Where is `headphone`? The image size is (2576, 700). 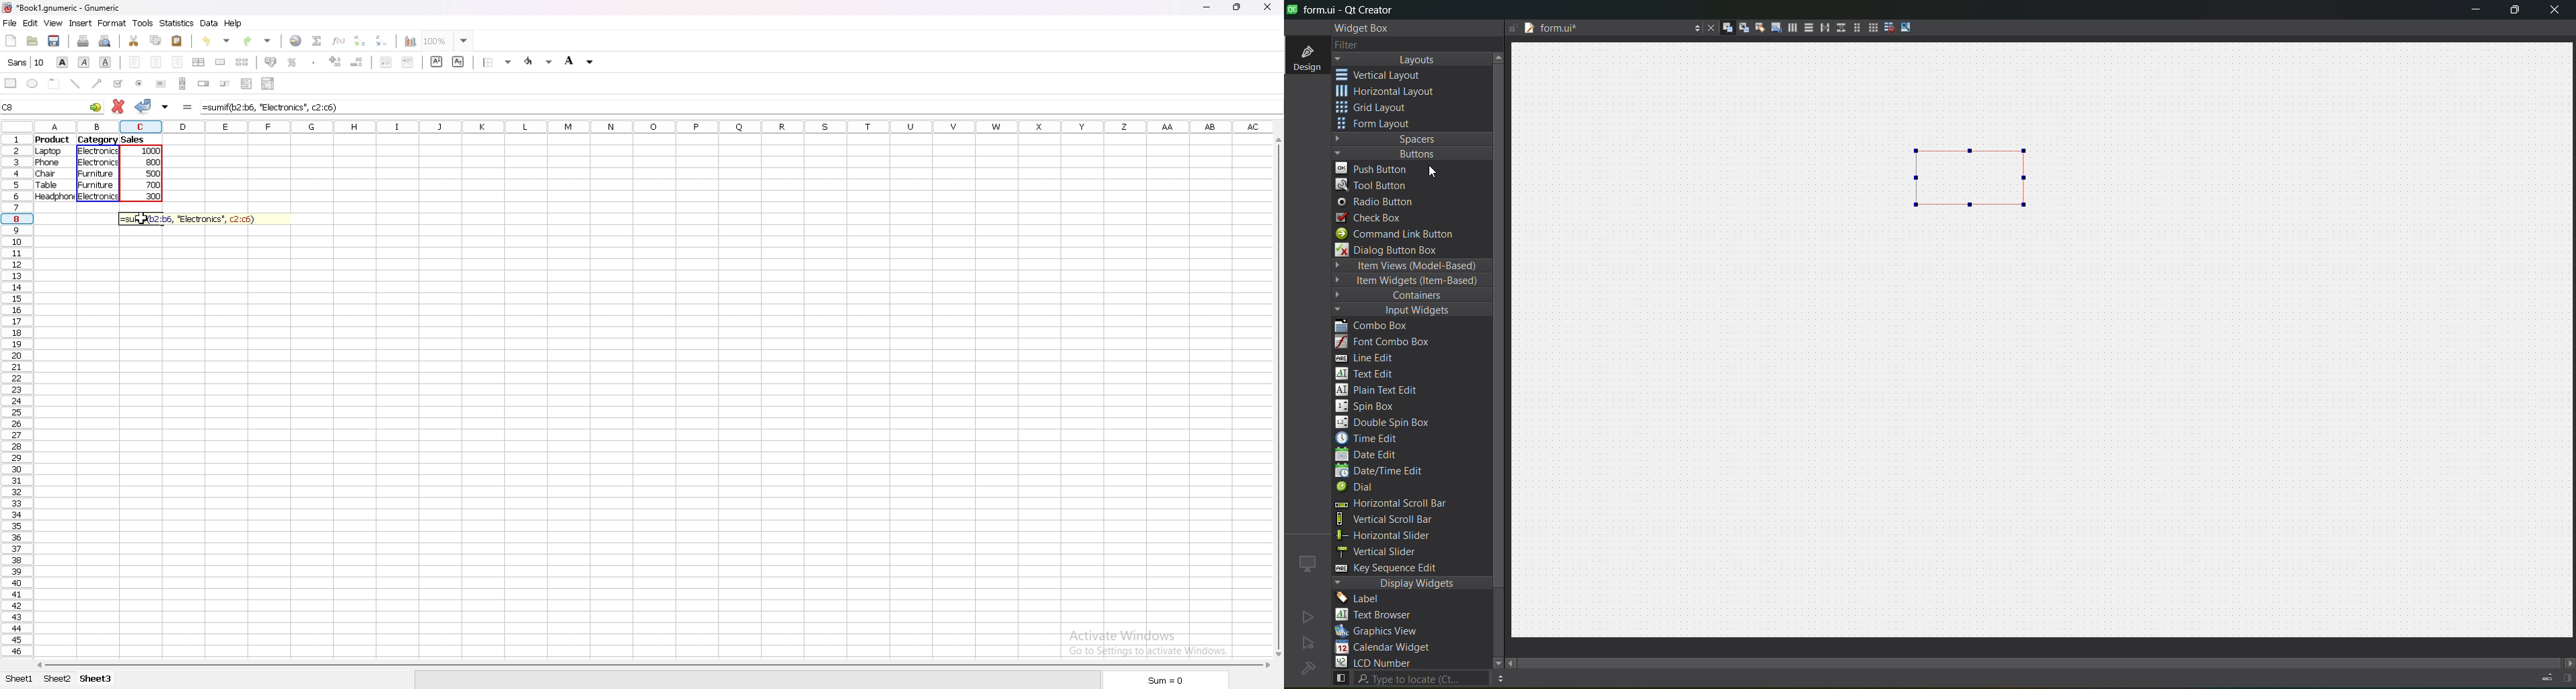
headphone is located at coordinates (55, 197).